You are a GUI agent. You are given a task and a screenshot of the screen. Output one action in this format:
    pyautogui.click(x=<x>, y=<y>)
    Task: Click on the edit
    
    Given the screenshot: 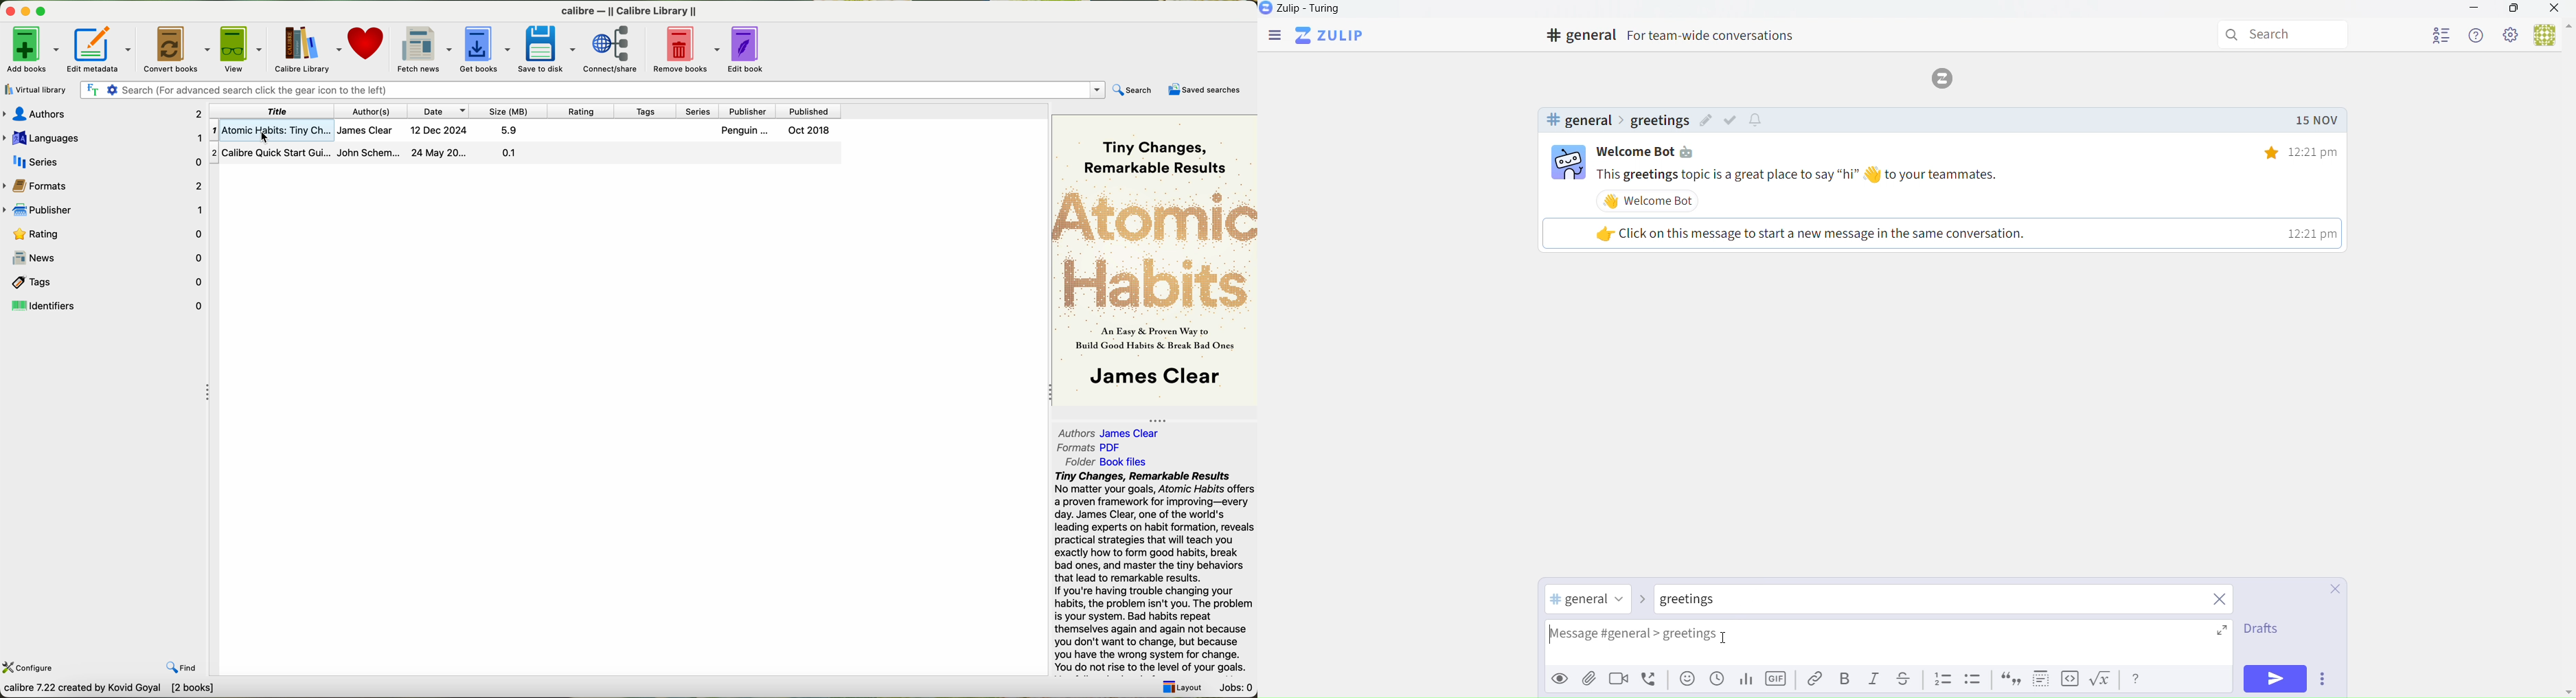 What is the action you would take?
    pyautogui.click(x=1706, y=122)
    